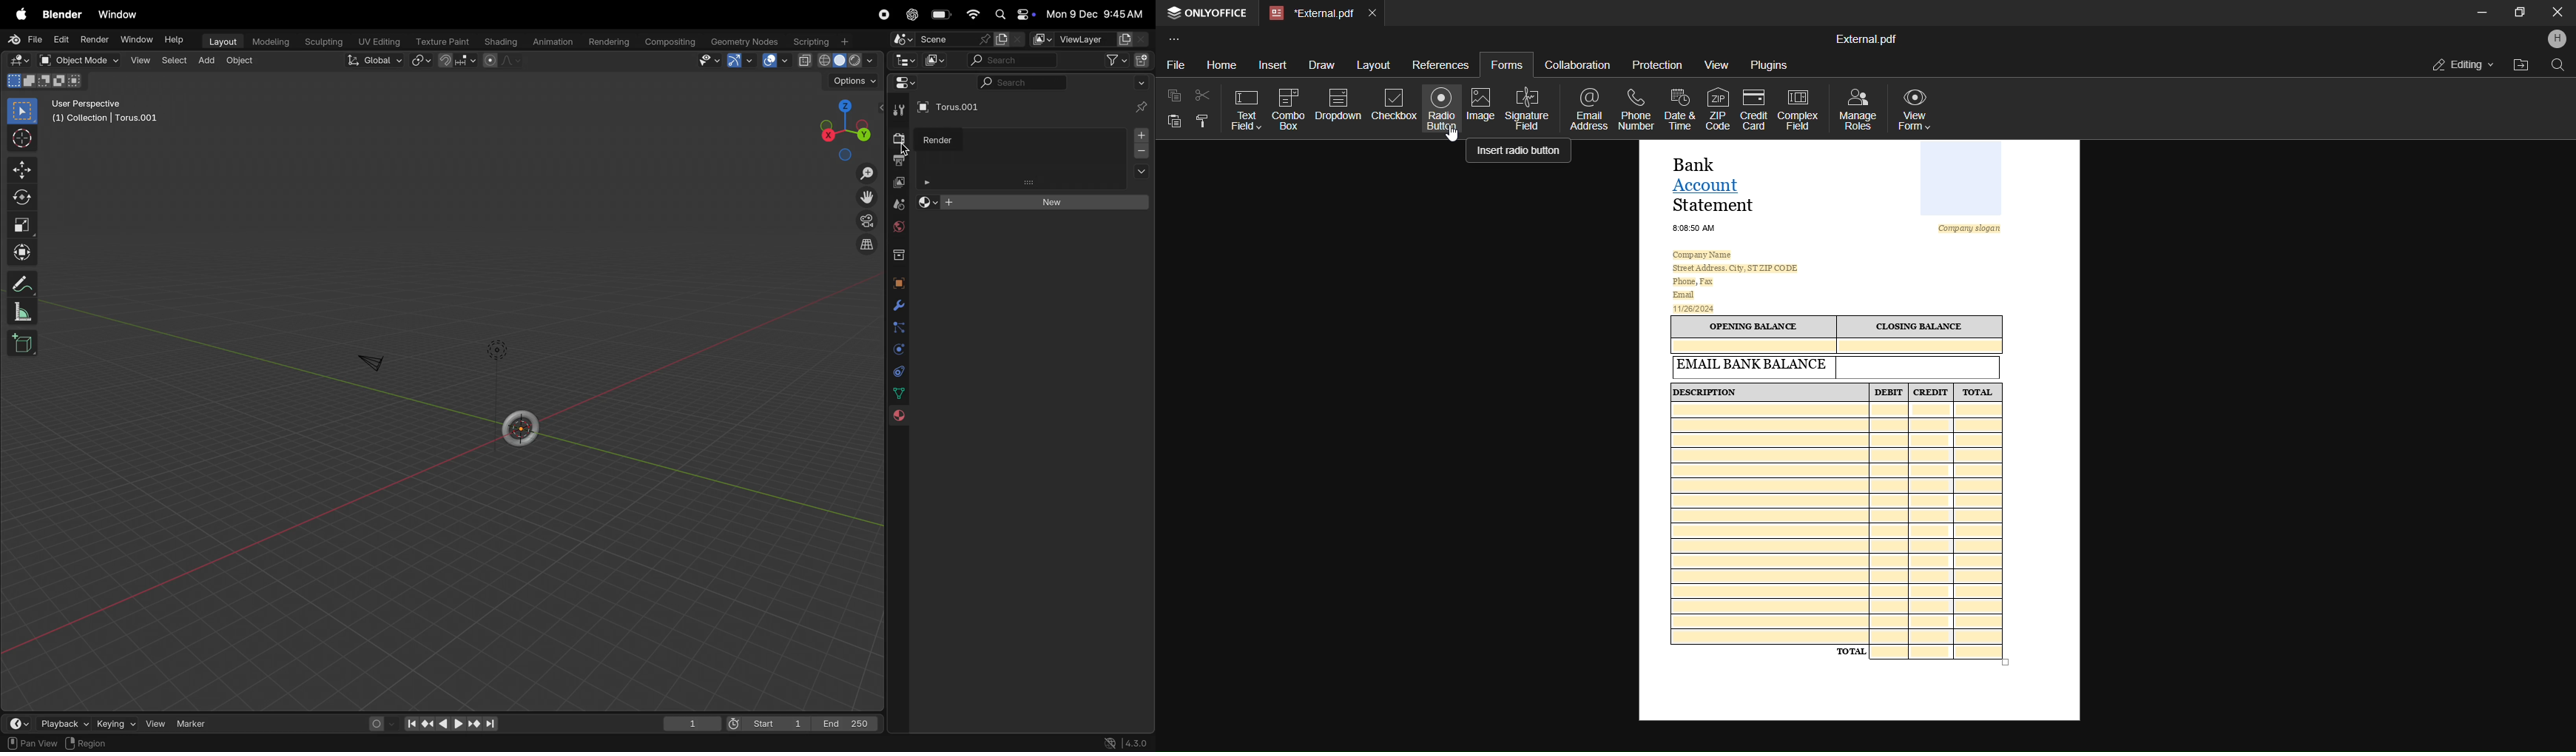 Image resolution: width=2576 pixels, height=756 pixels. Describe the element at coordinates (456, 61) in the screenshot. I see `snap` at that location.